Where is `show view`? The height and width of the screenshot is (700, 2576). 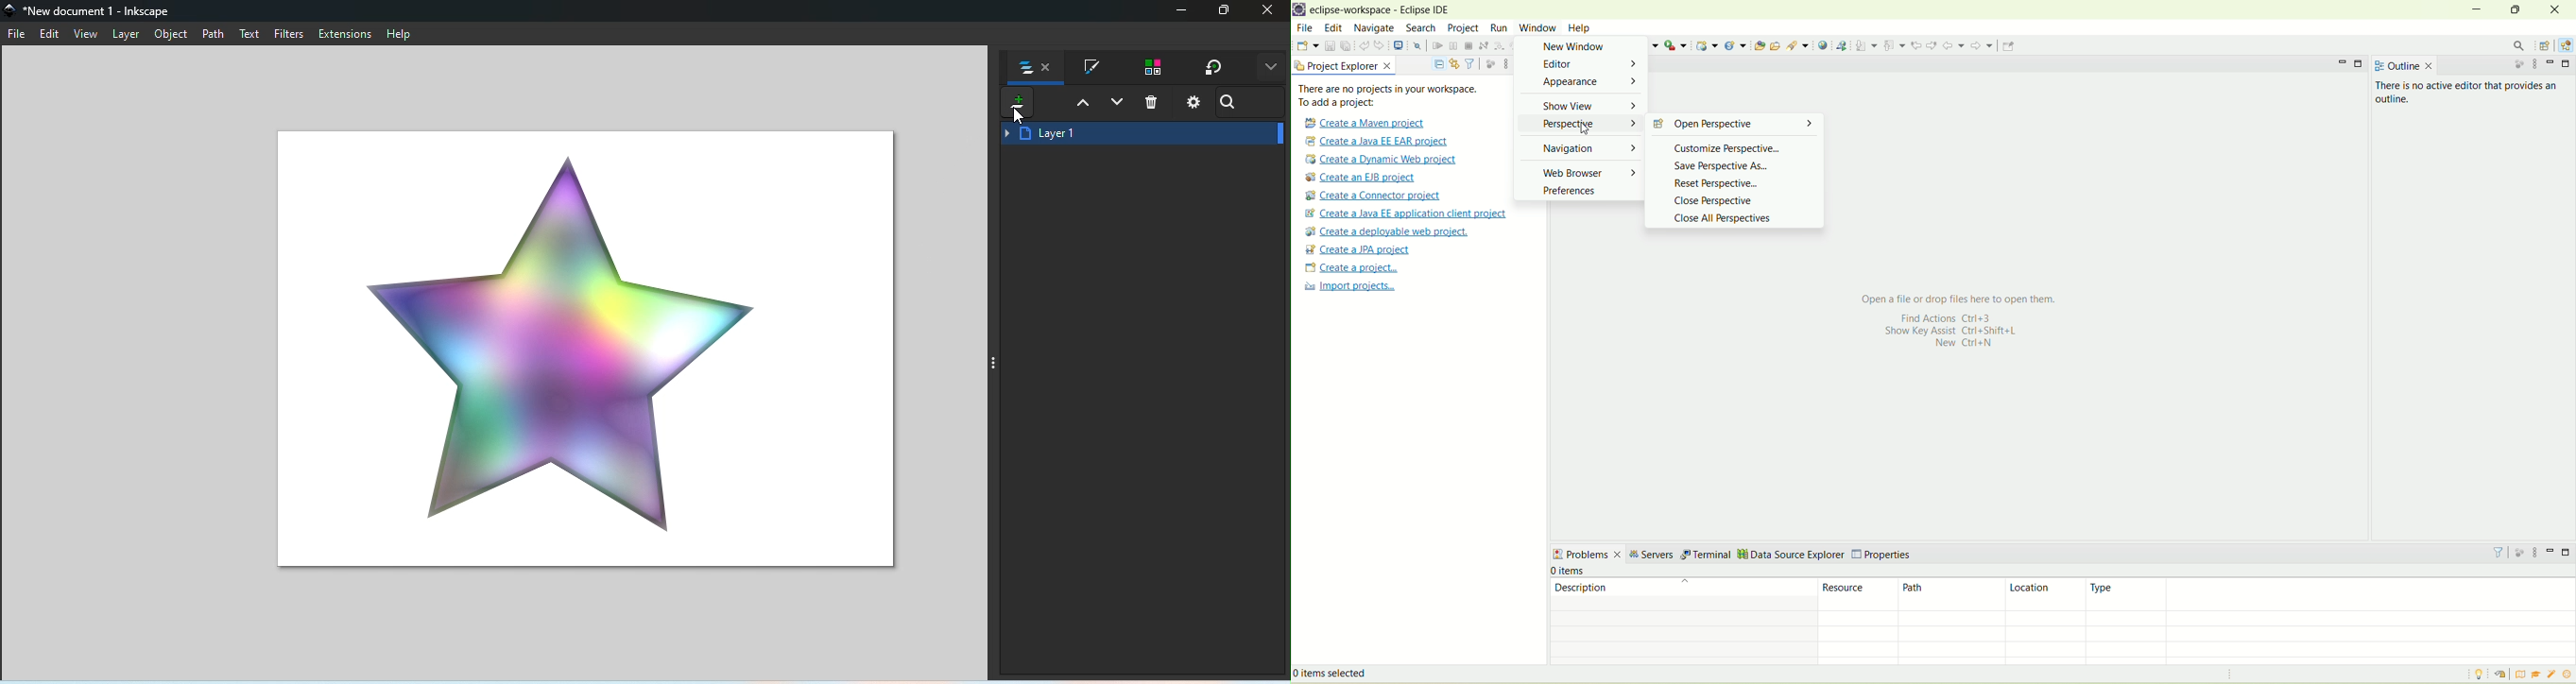
show view is located at coordinates (1587, 107).